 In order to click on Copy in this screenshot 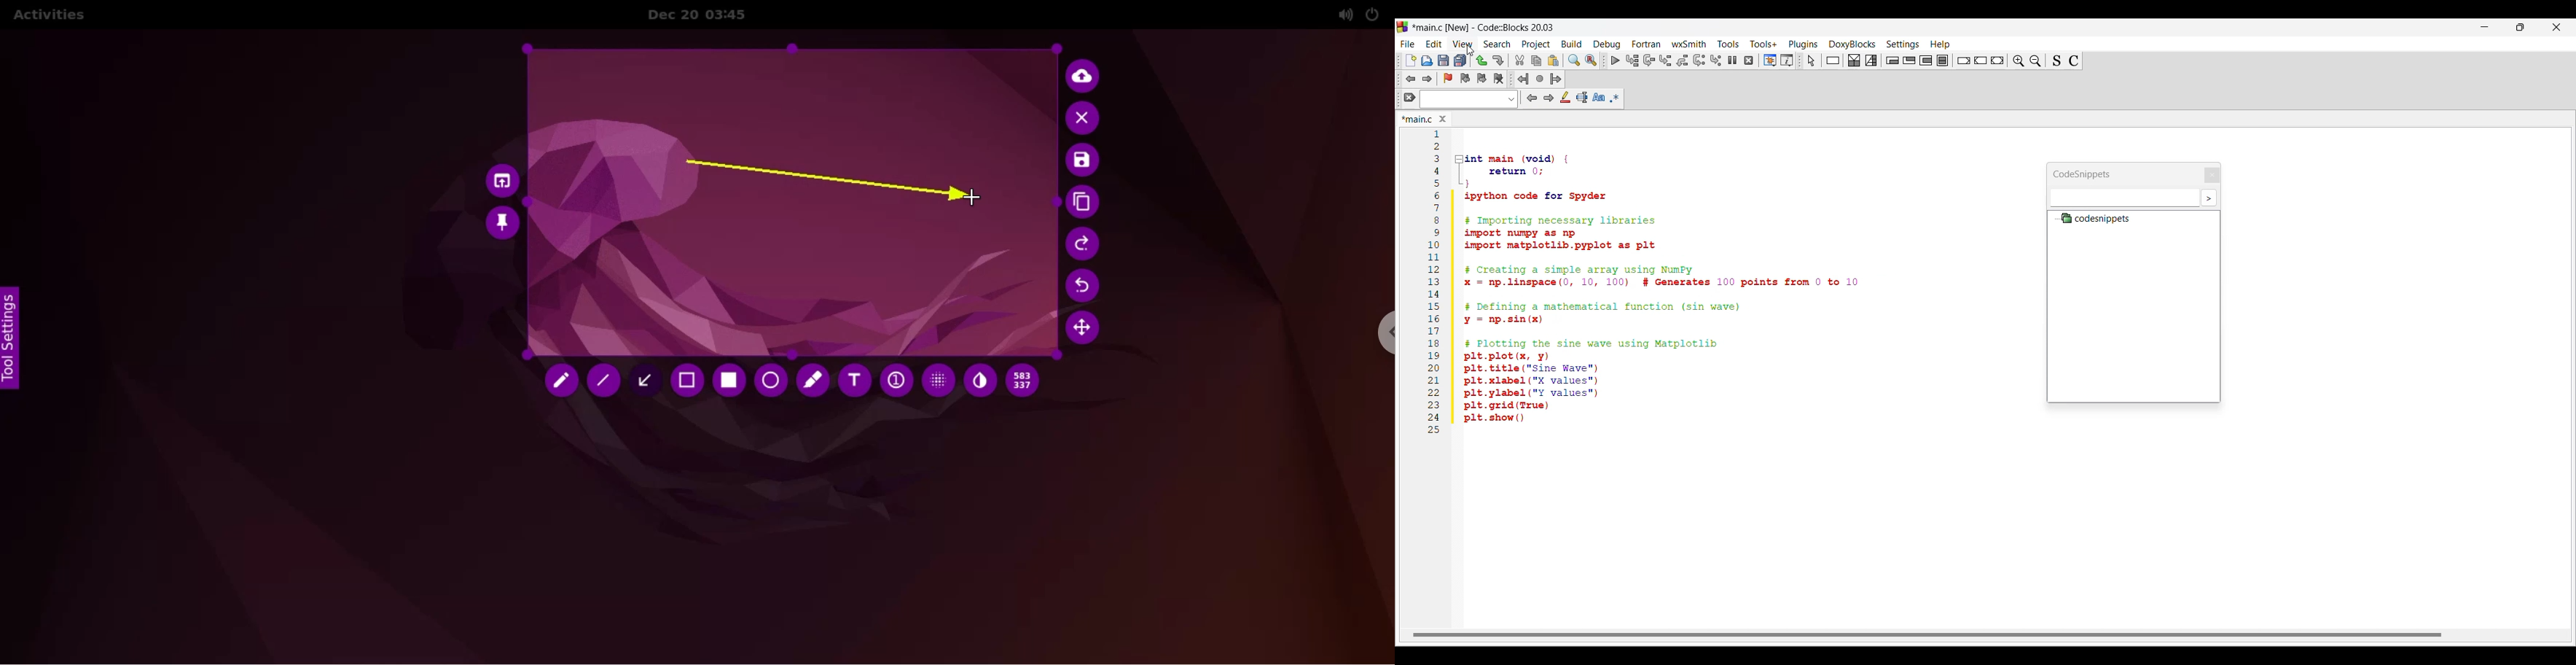, I will do `click(1536, 60)`.